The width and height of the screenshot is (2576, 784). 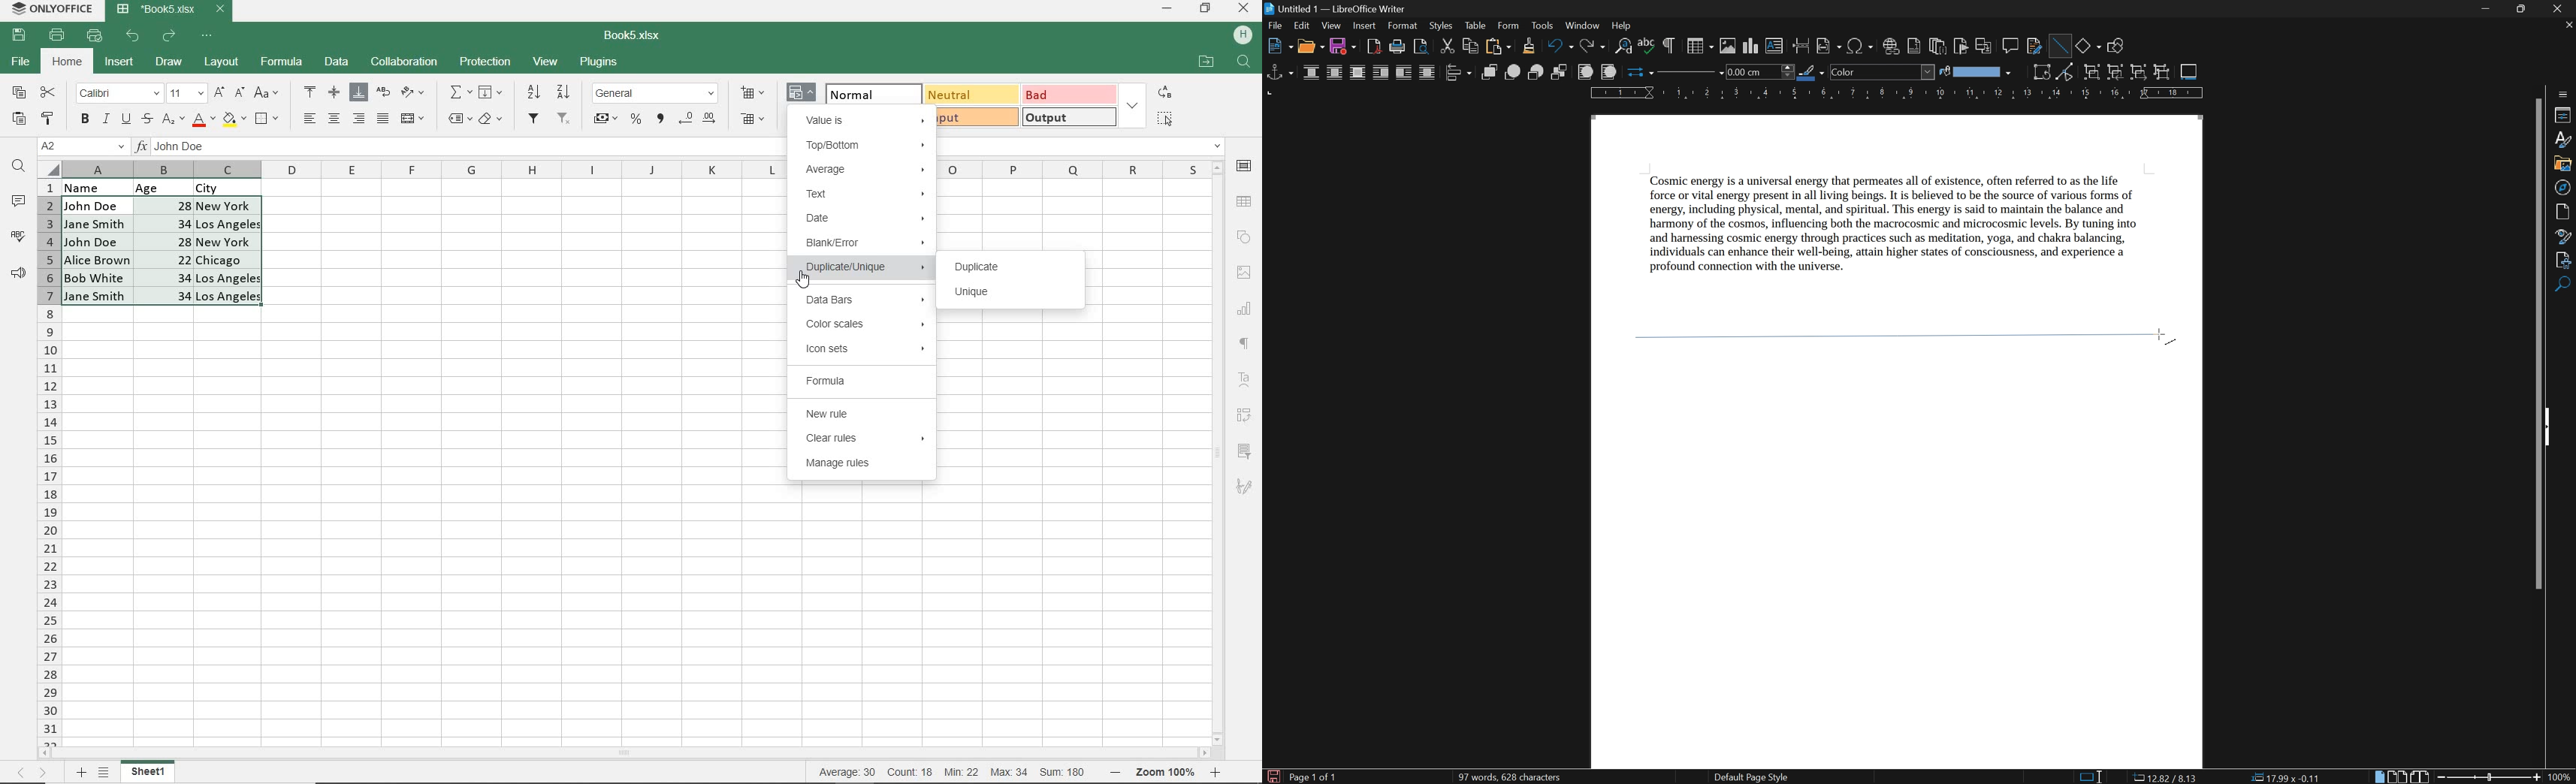 What do you see at coordinates (149, 772) in the screenshot?
I see `sheet 1` at bounding box center [149, 772].